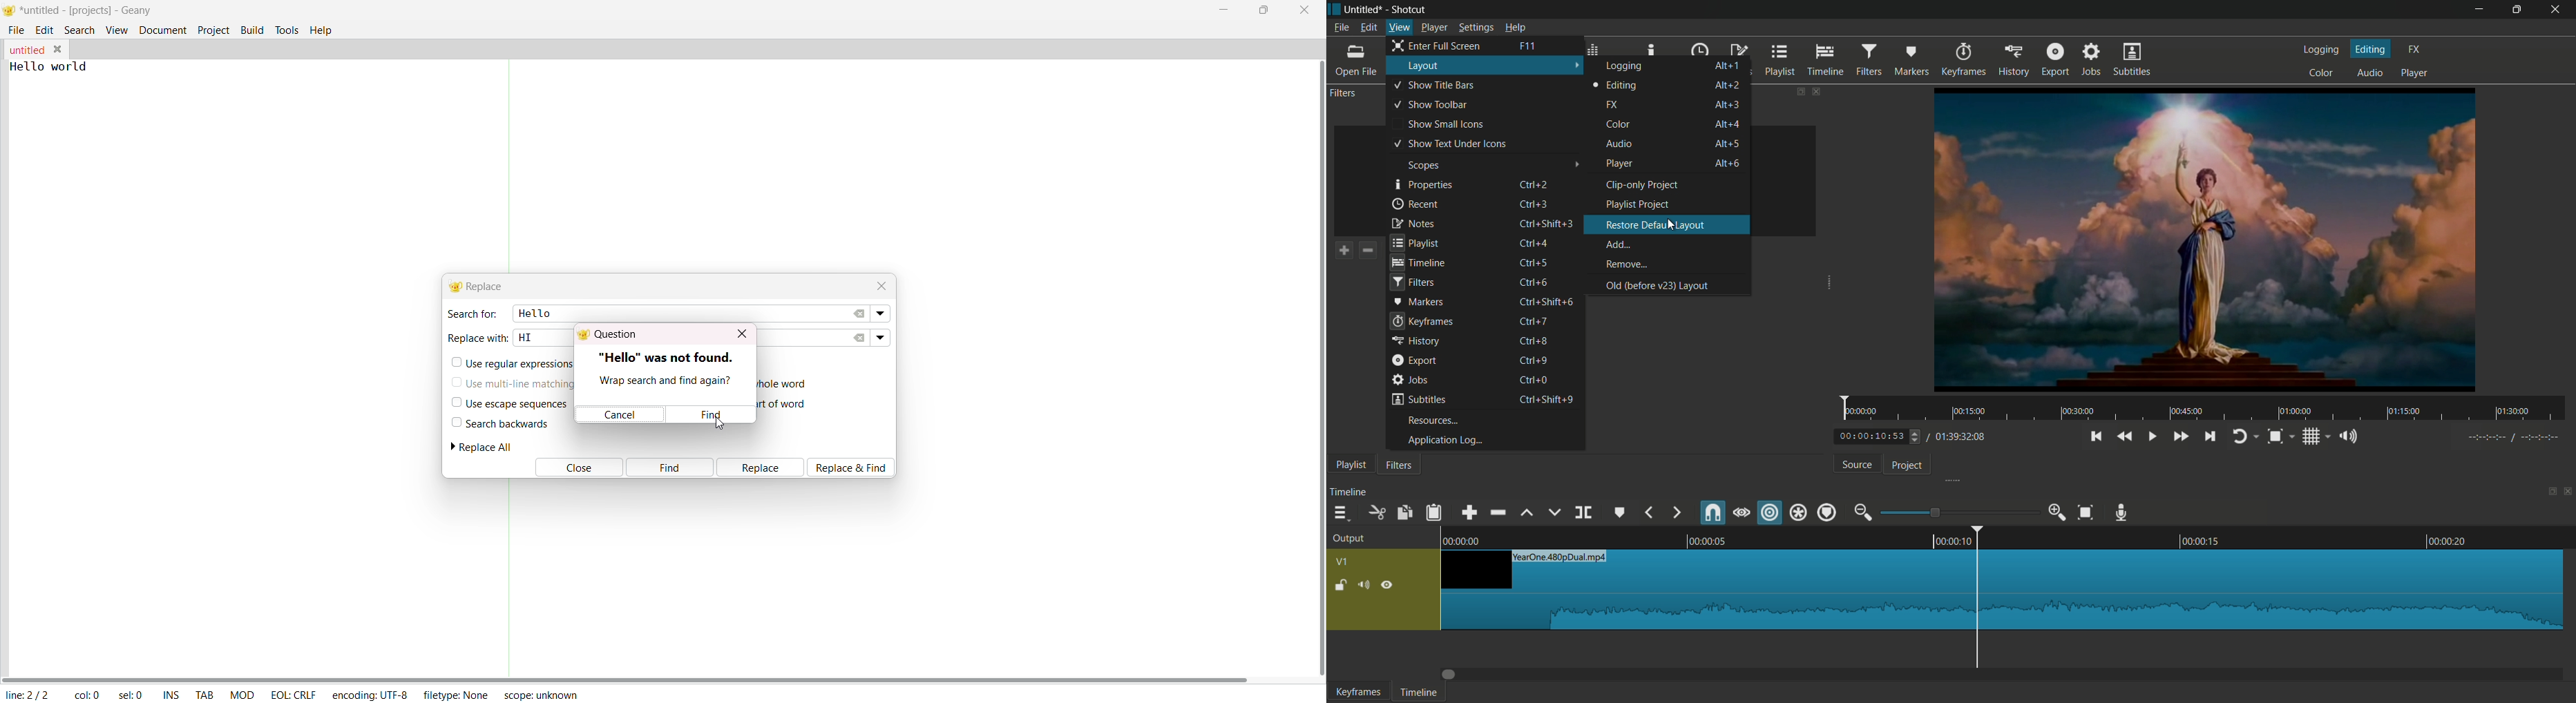 This screenshot has width=2576, height=728. I want to click on timeline, so click(1826, 61).